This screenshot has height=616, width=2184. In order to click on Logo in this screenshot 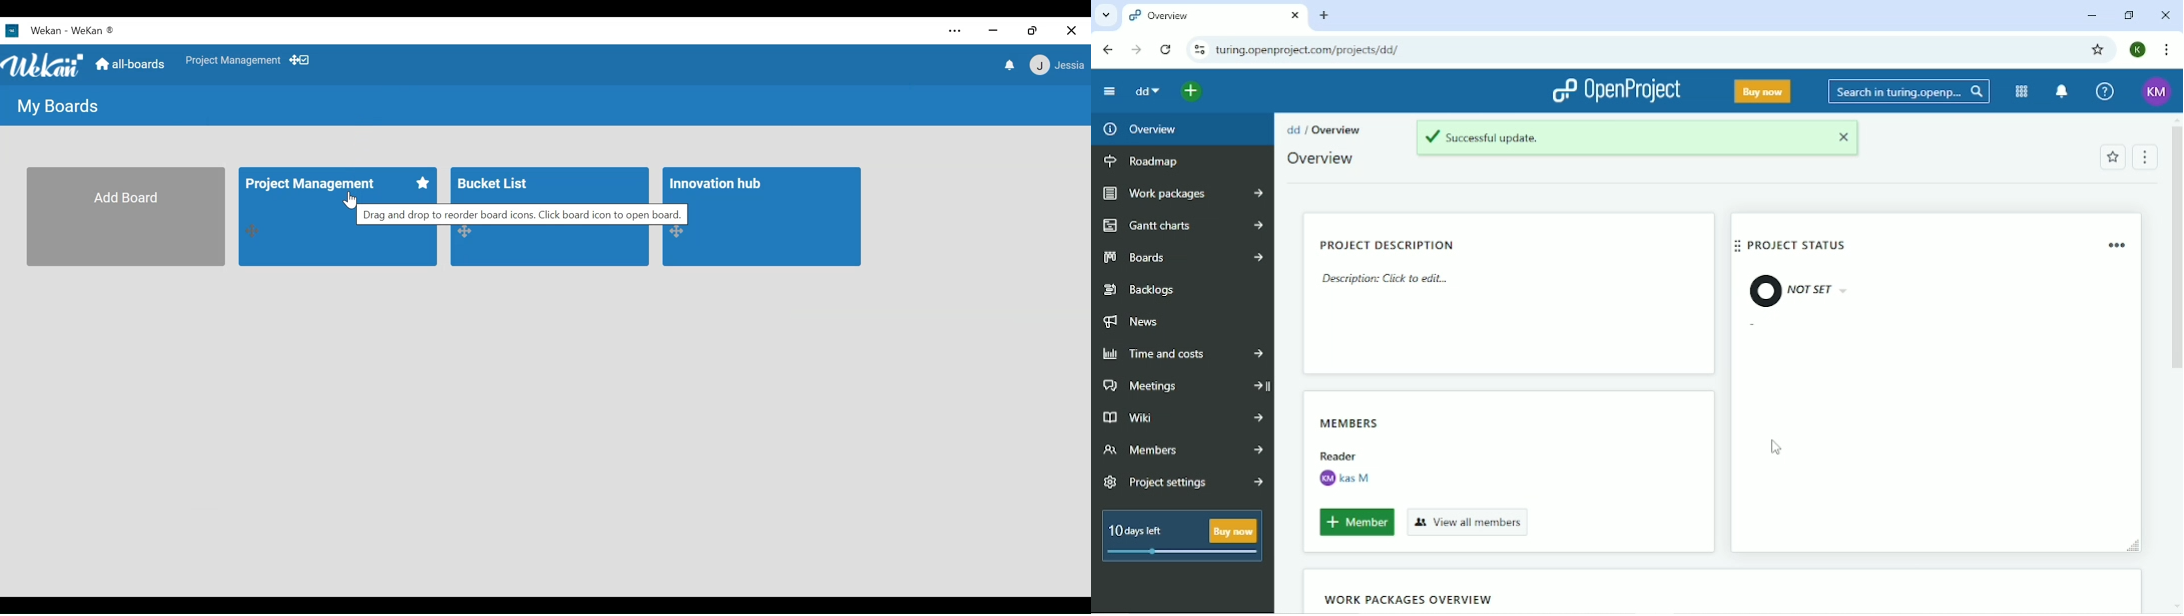, I will do `click(43, 65)`.